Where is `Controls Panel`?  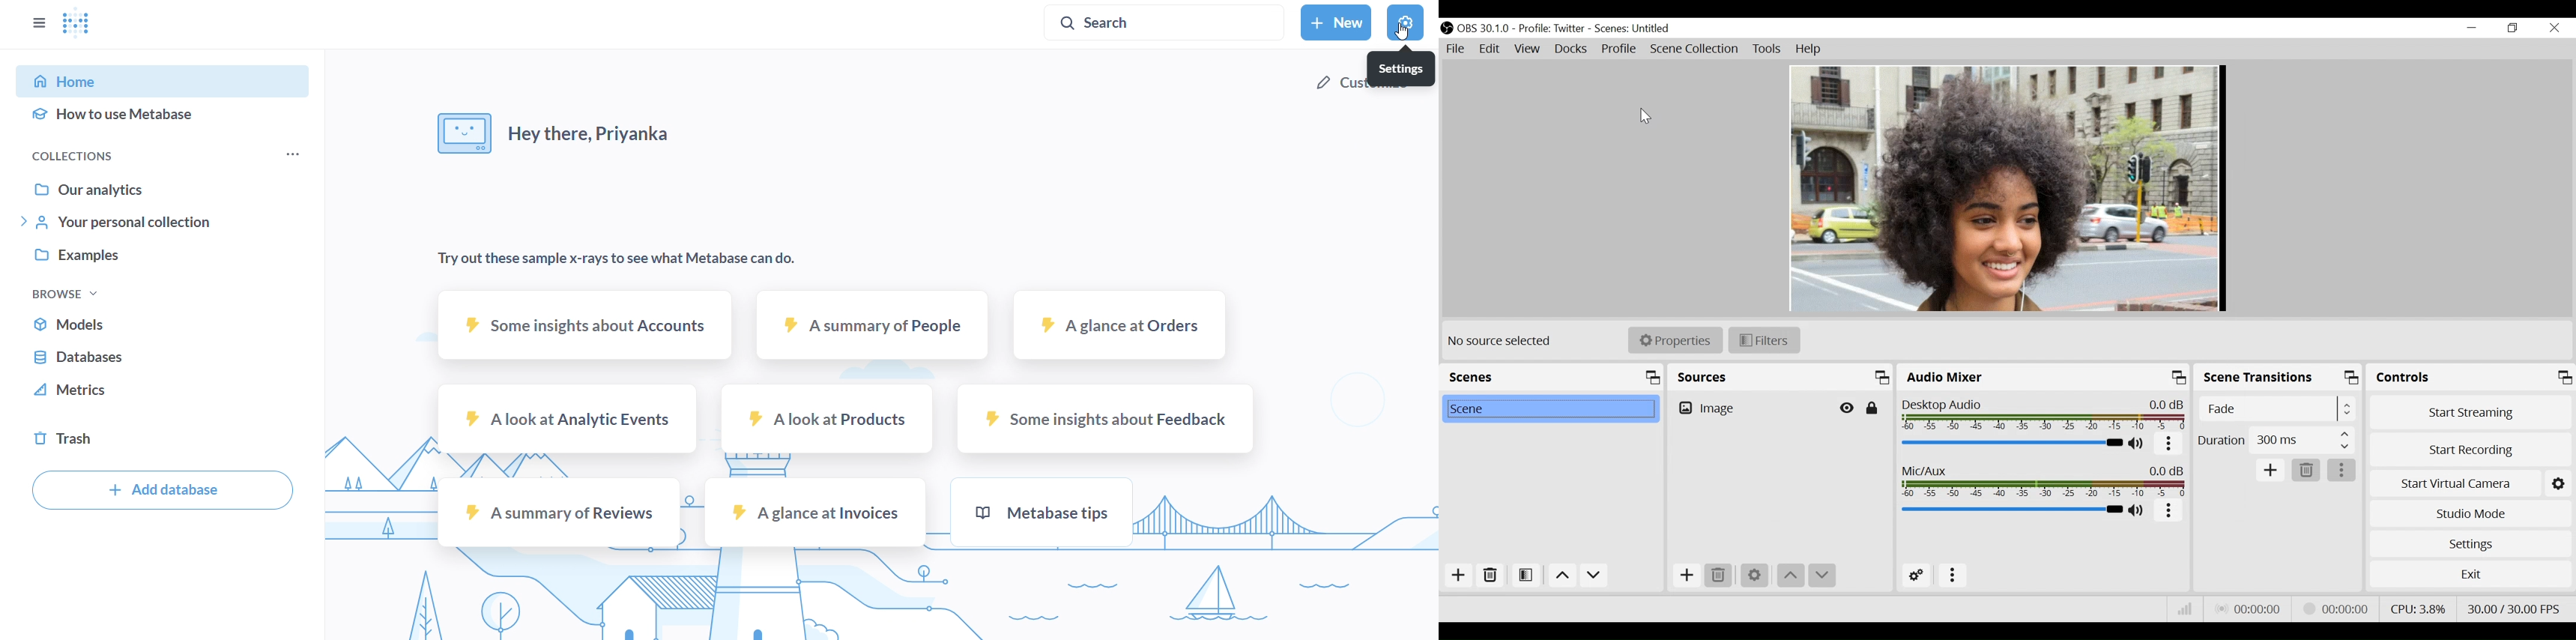
Controls Panel is located at coordinates (2472, 377).